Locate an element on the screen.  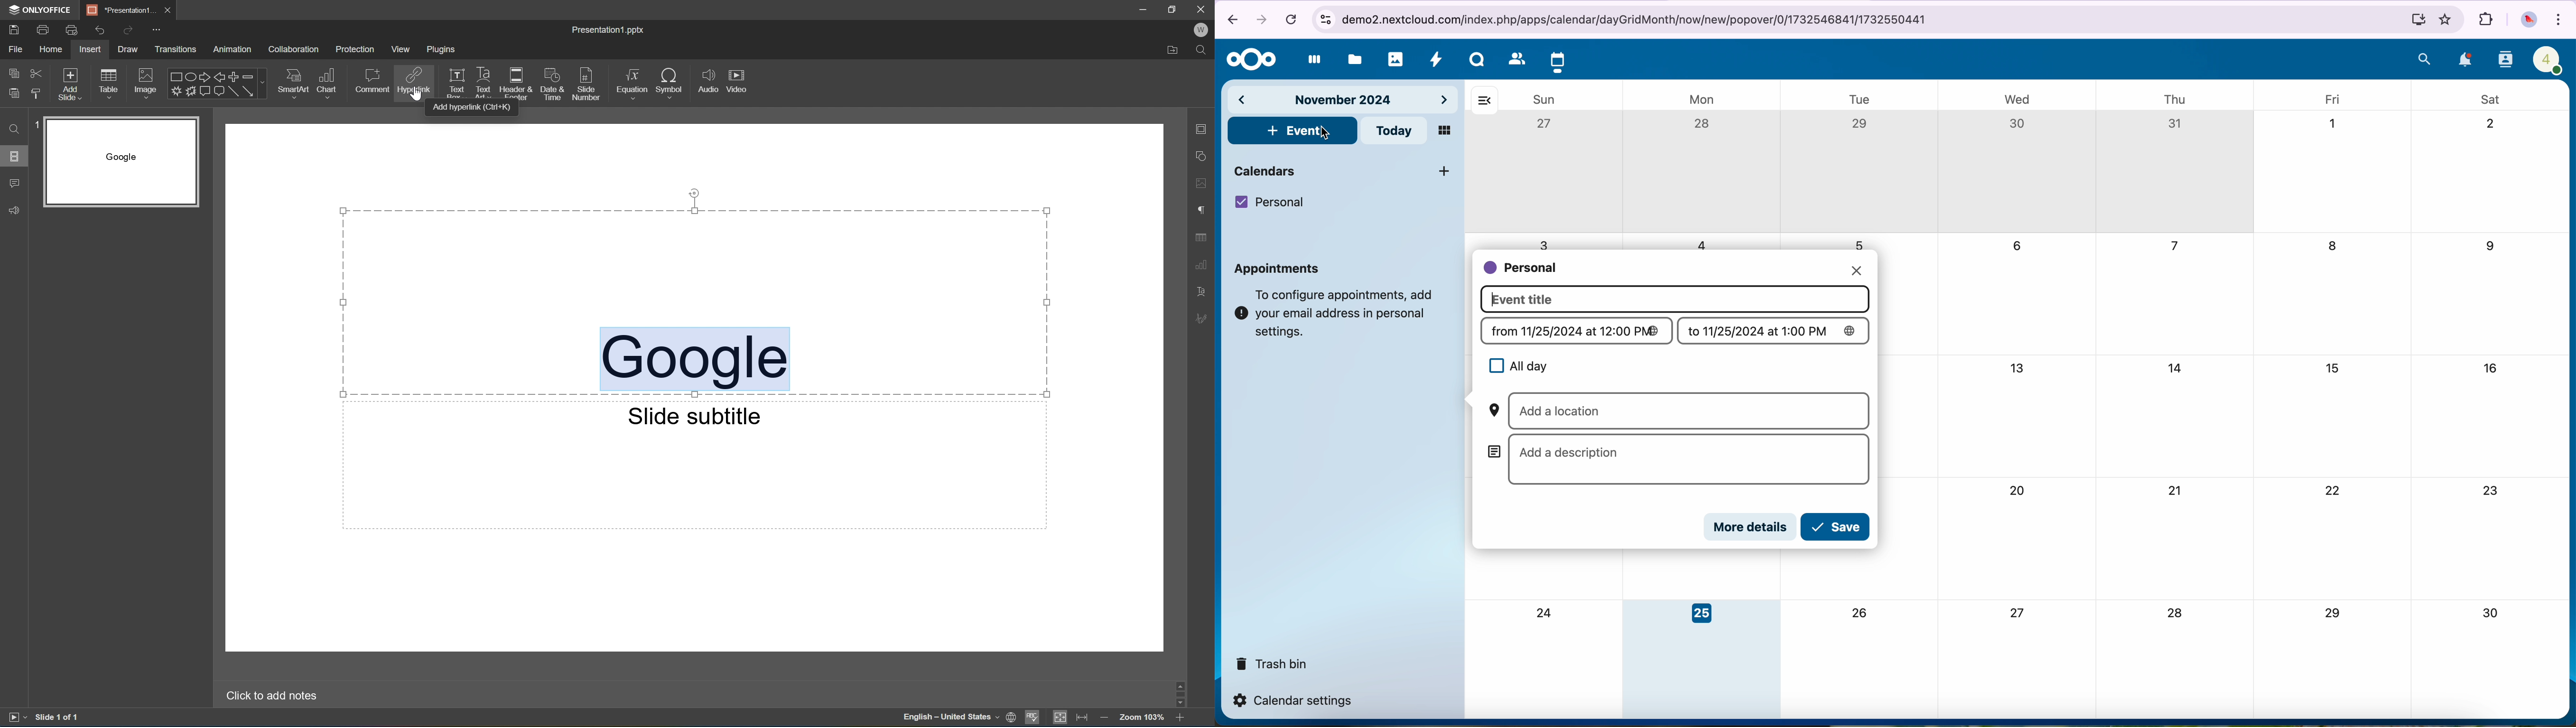
Audio is located at coordinates (707, 78).